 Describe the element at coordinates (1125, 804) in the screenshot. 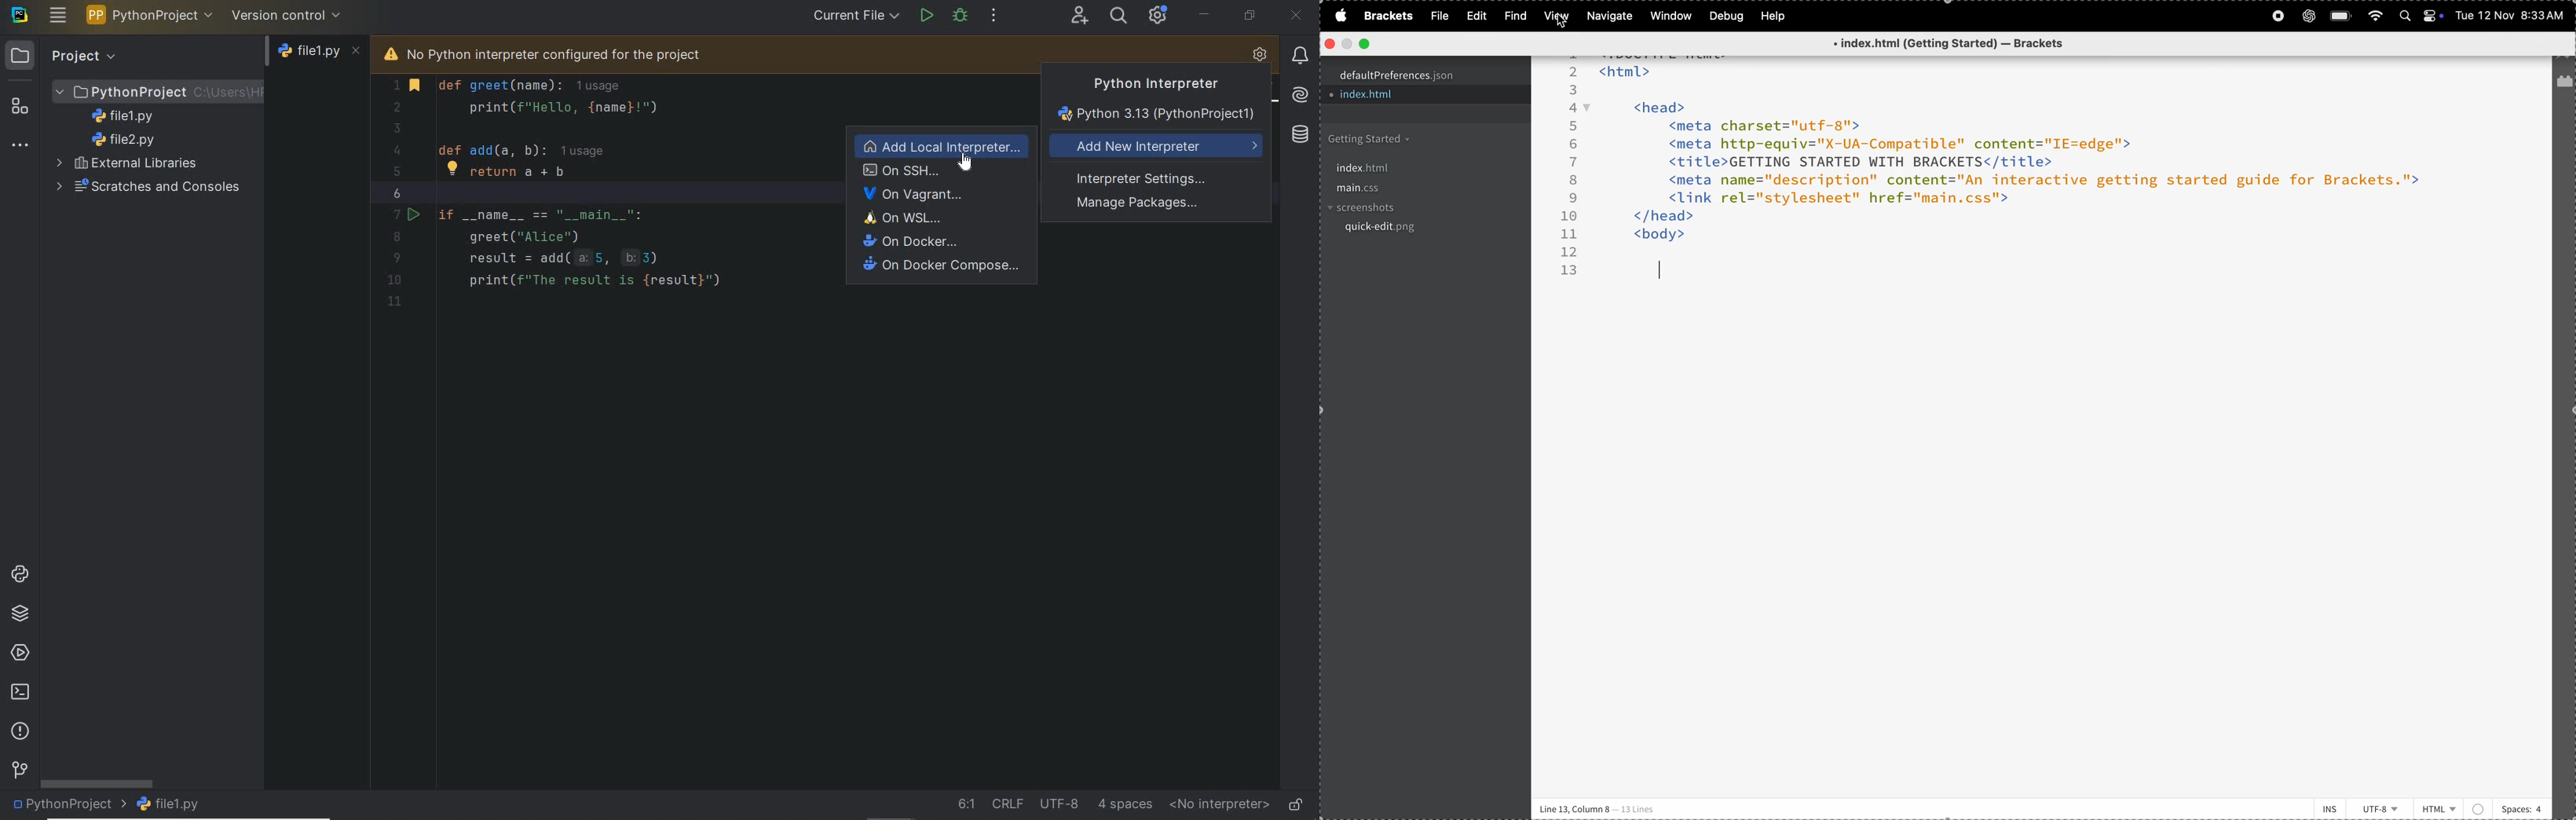

I see `indent` at that location.